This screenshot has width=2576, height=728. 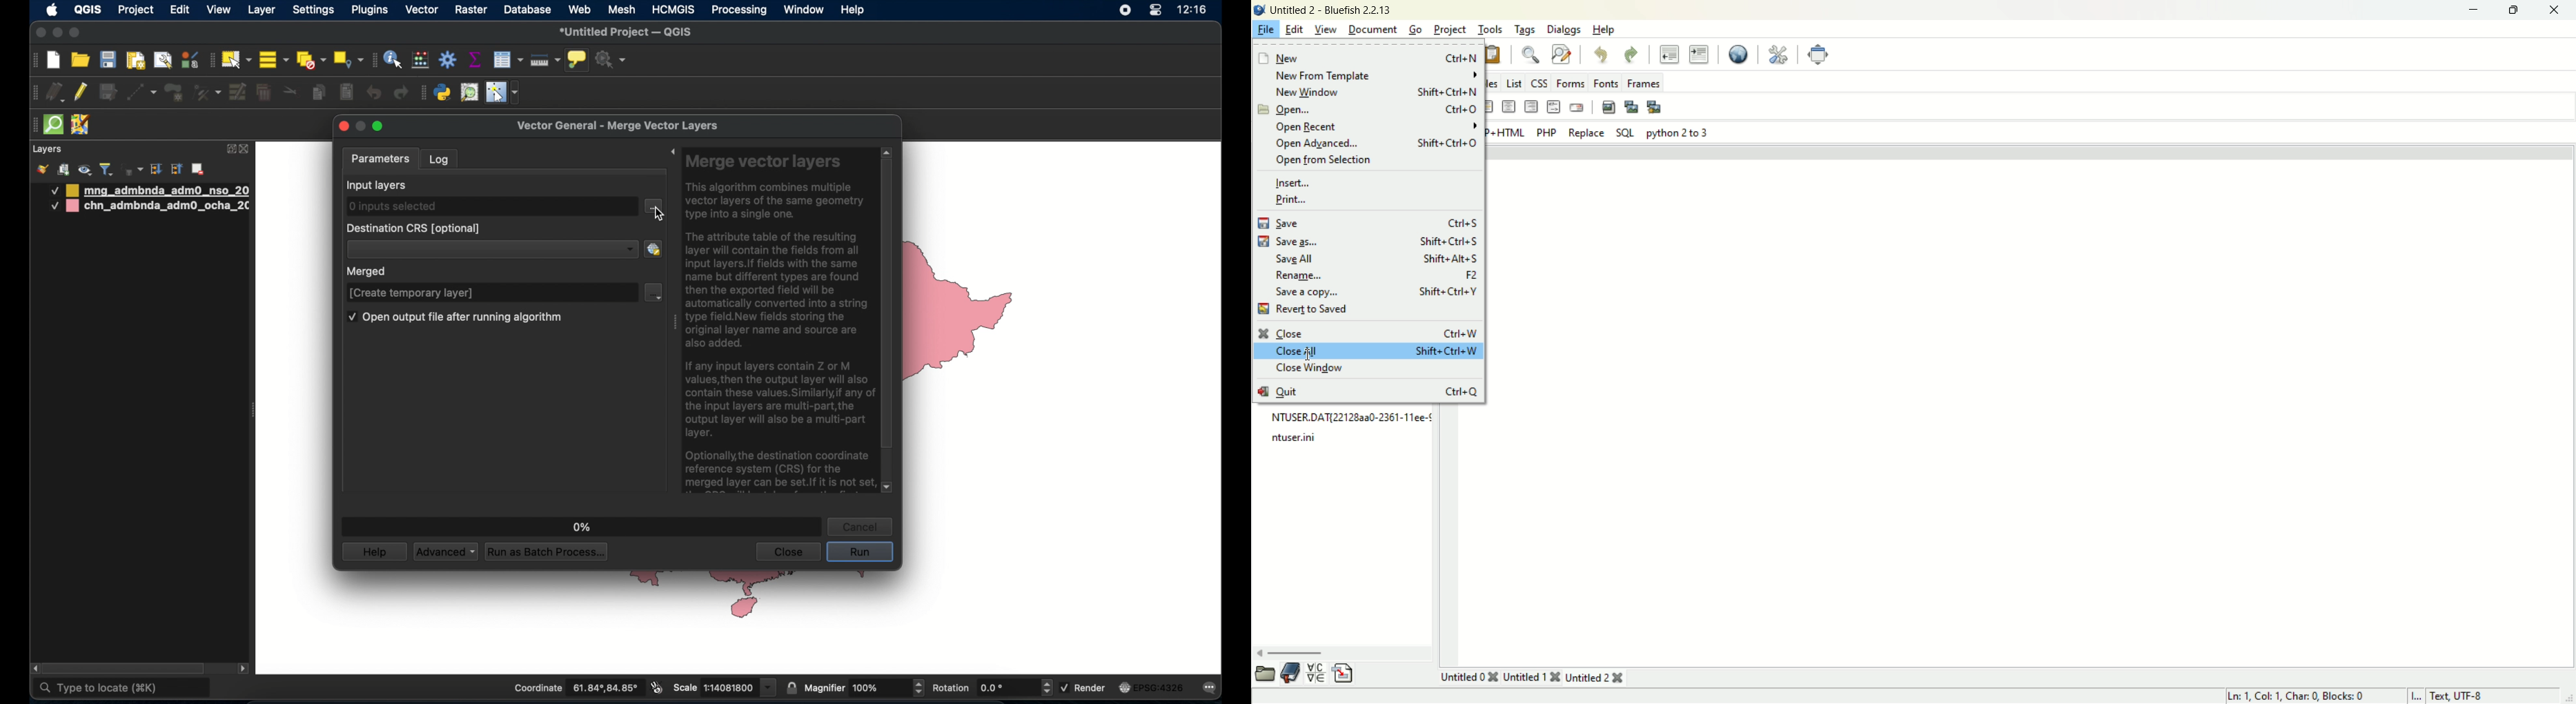 I want to click on Ln 1, Col, Char 0, Blocks, so click(x=2299, y=695).